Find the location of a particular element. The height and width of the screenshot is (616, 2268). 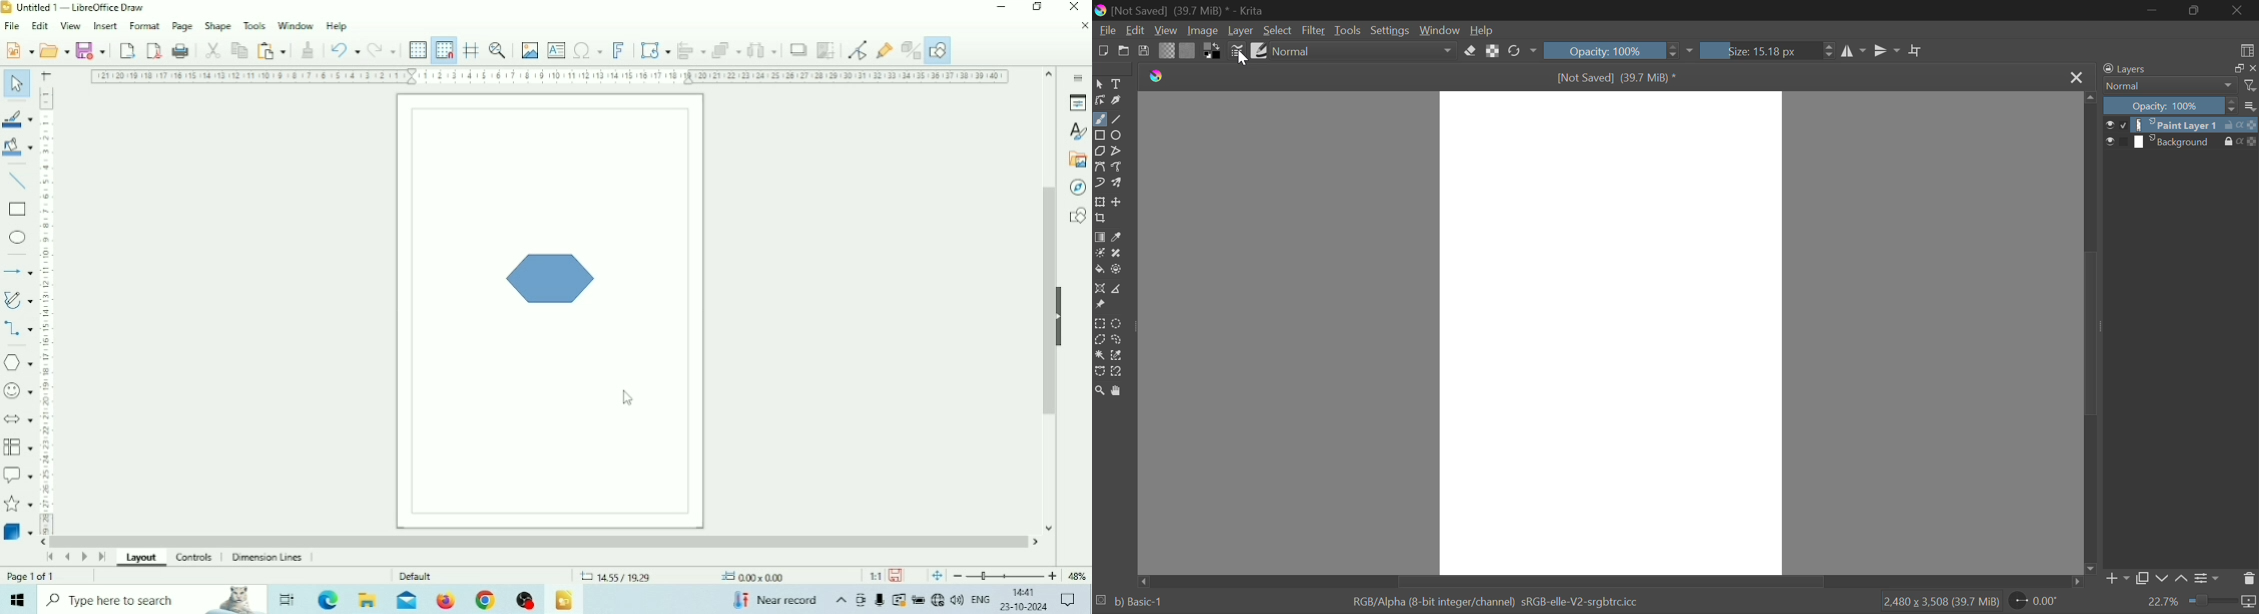

Horizontal Mirror Flip is located at coordinates (1890, 50).